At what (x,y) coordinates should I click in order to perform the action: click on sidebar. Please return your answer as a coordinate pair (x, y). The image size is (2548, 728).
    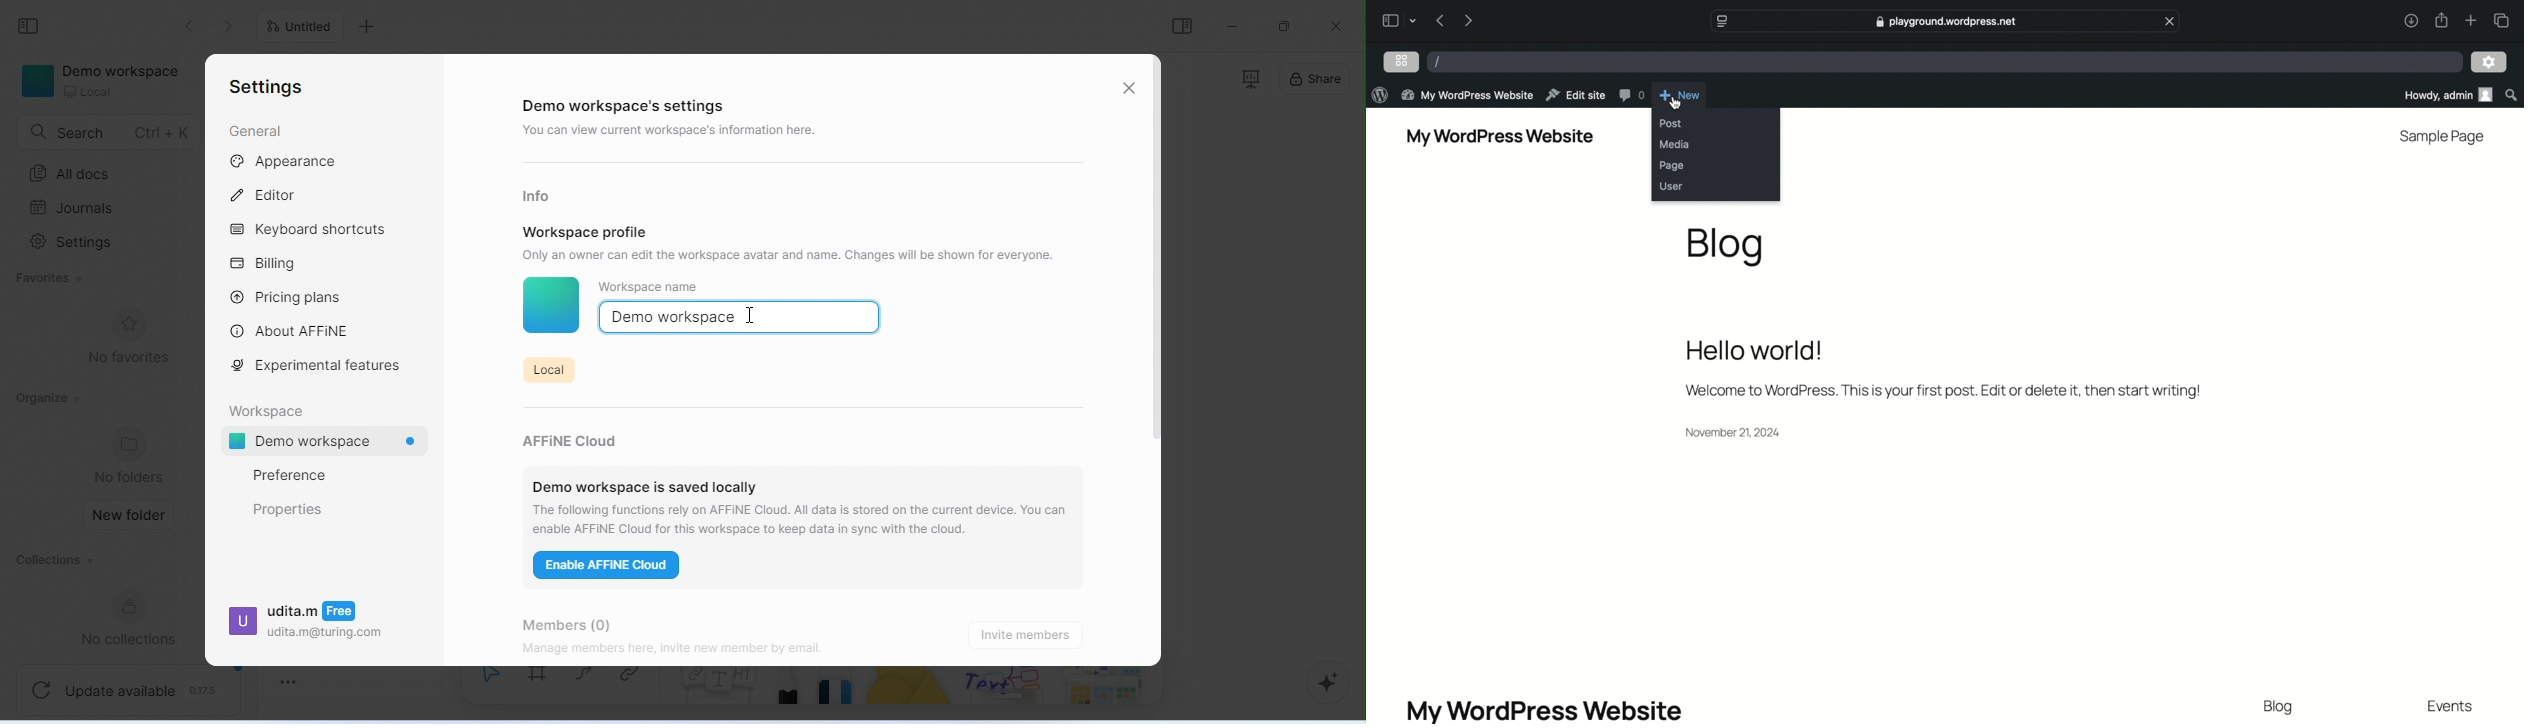
    Looking at the image, I should click on (1390, 20).